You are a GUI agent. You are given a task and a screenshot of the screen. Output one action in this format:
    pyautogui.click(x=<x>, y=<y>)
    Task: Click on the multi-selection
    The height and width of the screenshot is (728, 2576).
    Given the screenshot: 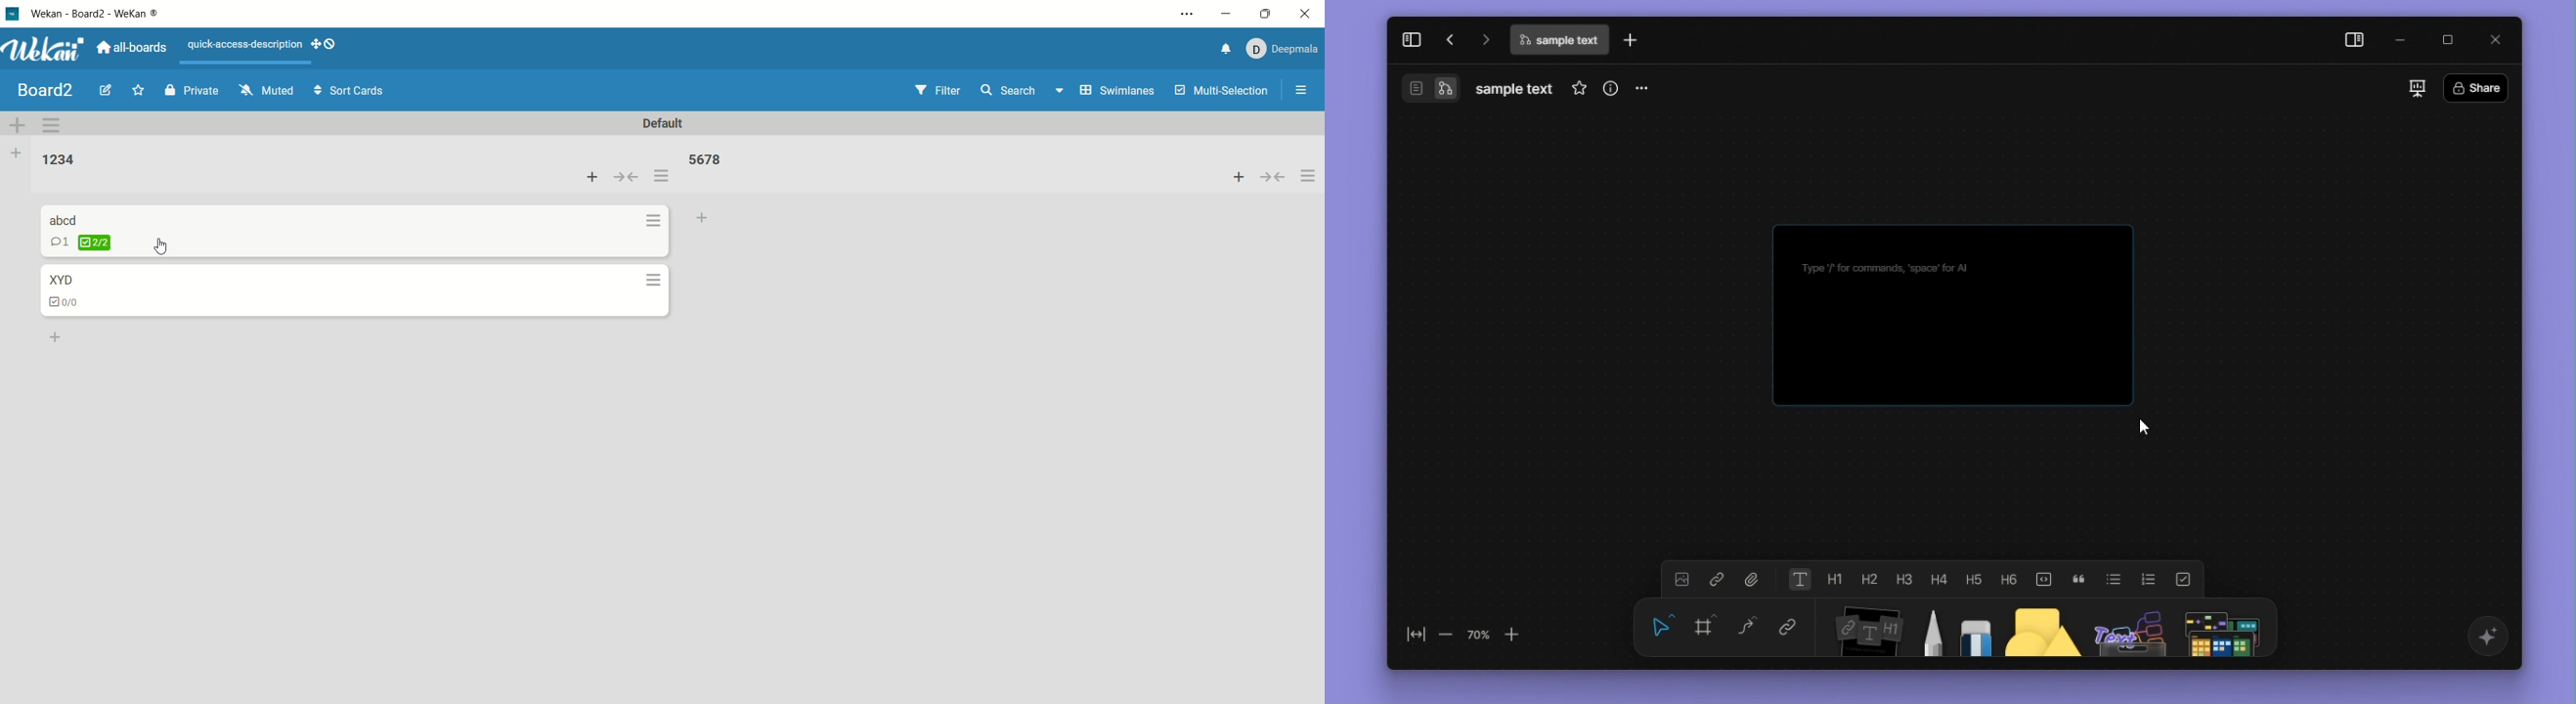 What is the action you would take?
    pyautogui.click(x=1224, y=91)
    